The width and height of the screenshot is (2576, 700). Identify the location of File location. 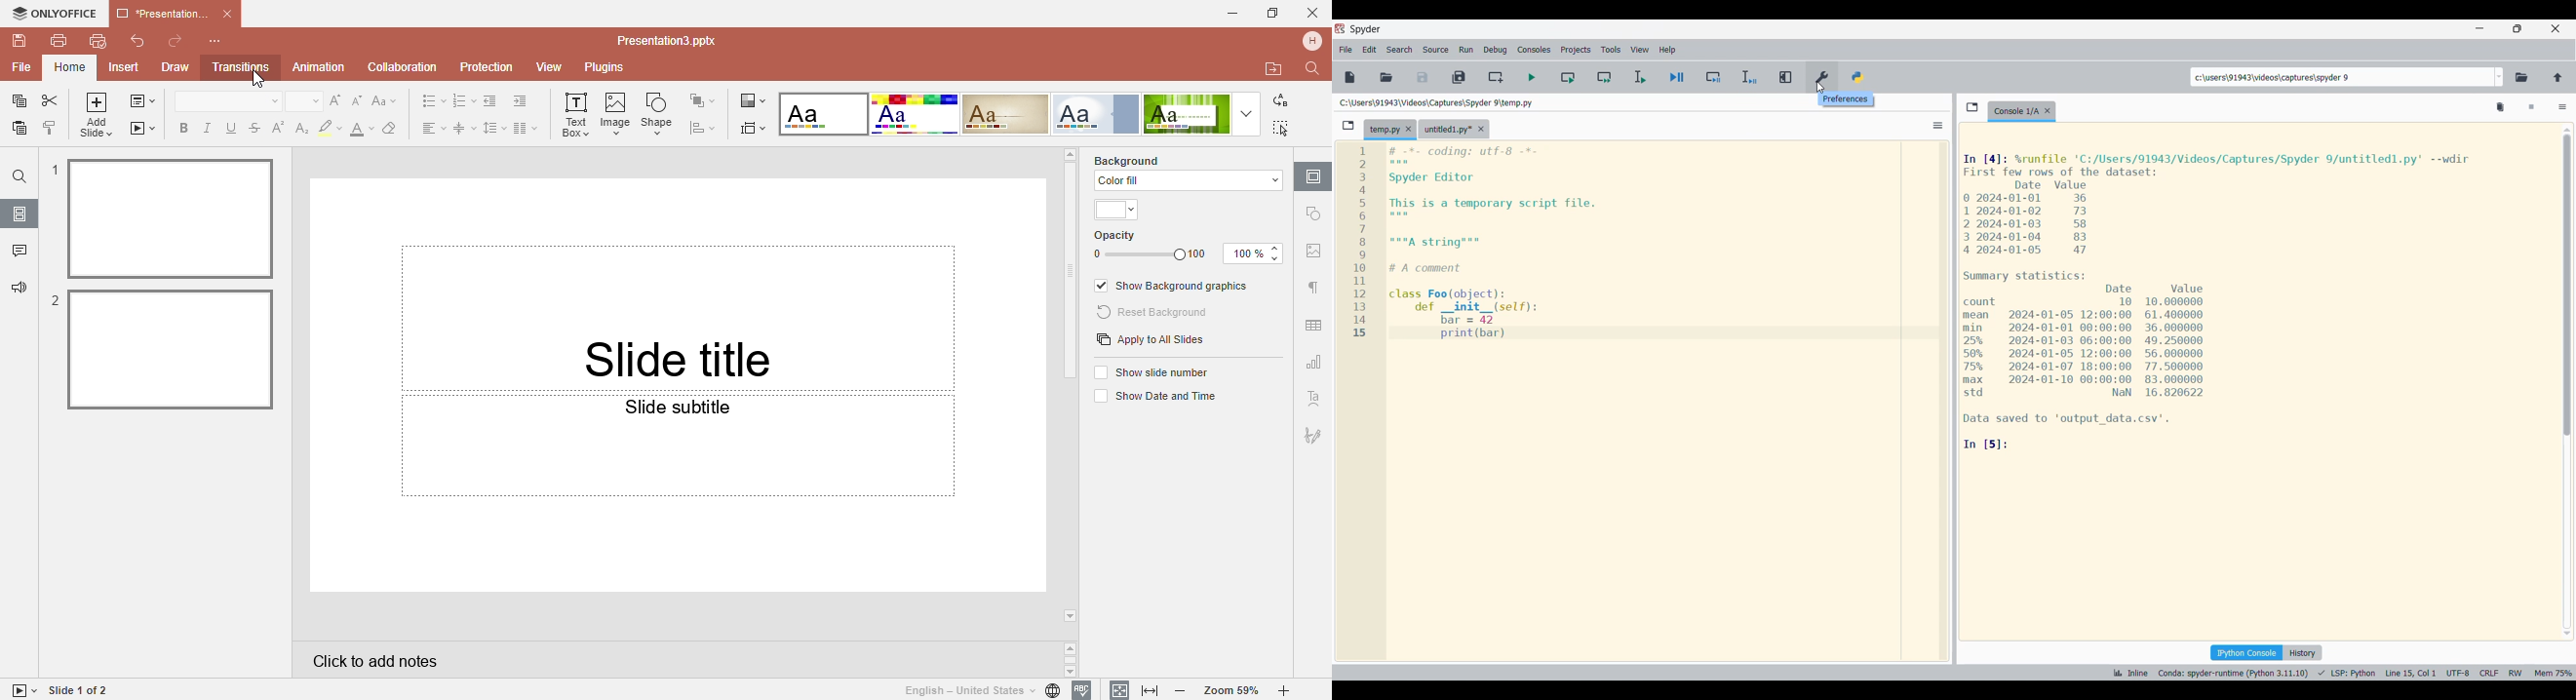
(1438, 102).